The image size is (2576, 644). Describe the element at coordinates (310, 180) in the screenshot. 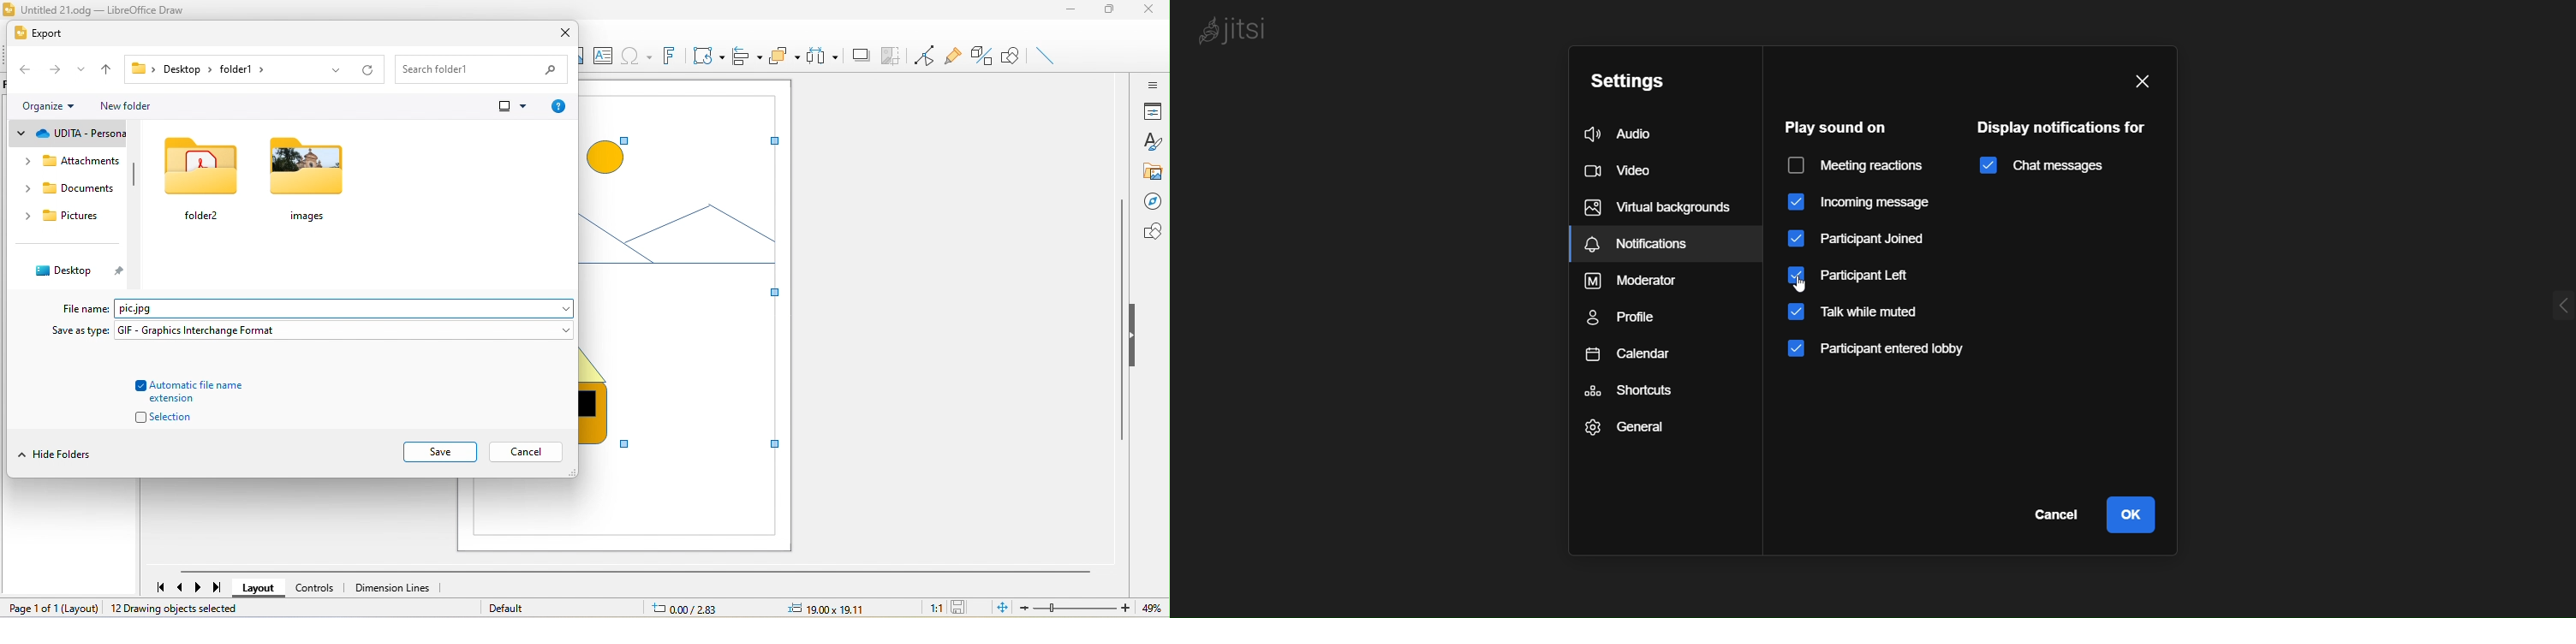

I see `images` at that location.